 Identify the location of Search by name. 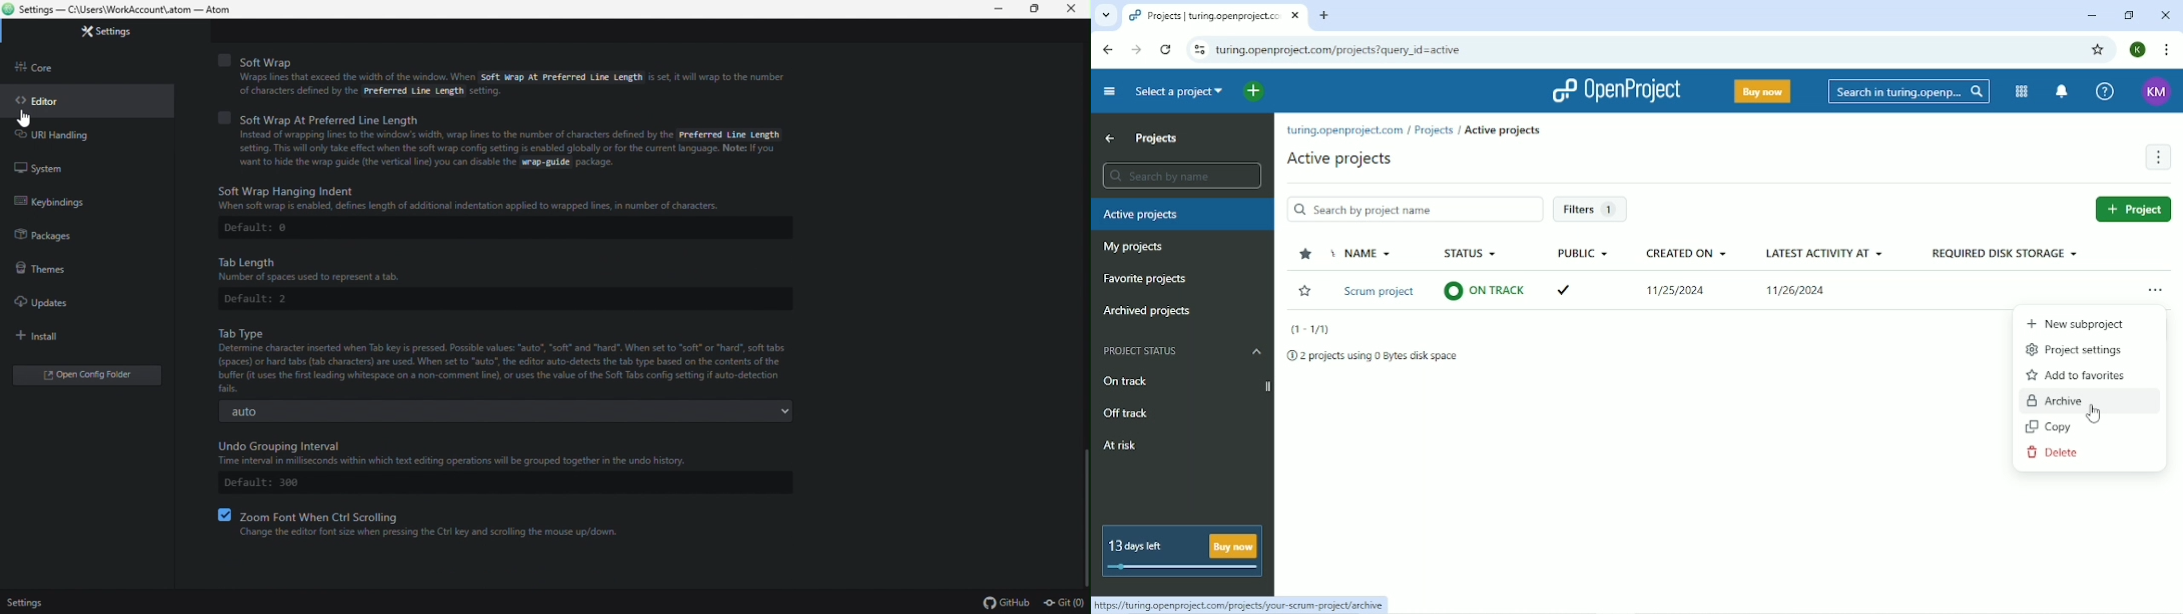
(1182, 175).